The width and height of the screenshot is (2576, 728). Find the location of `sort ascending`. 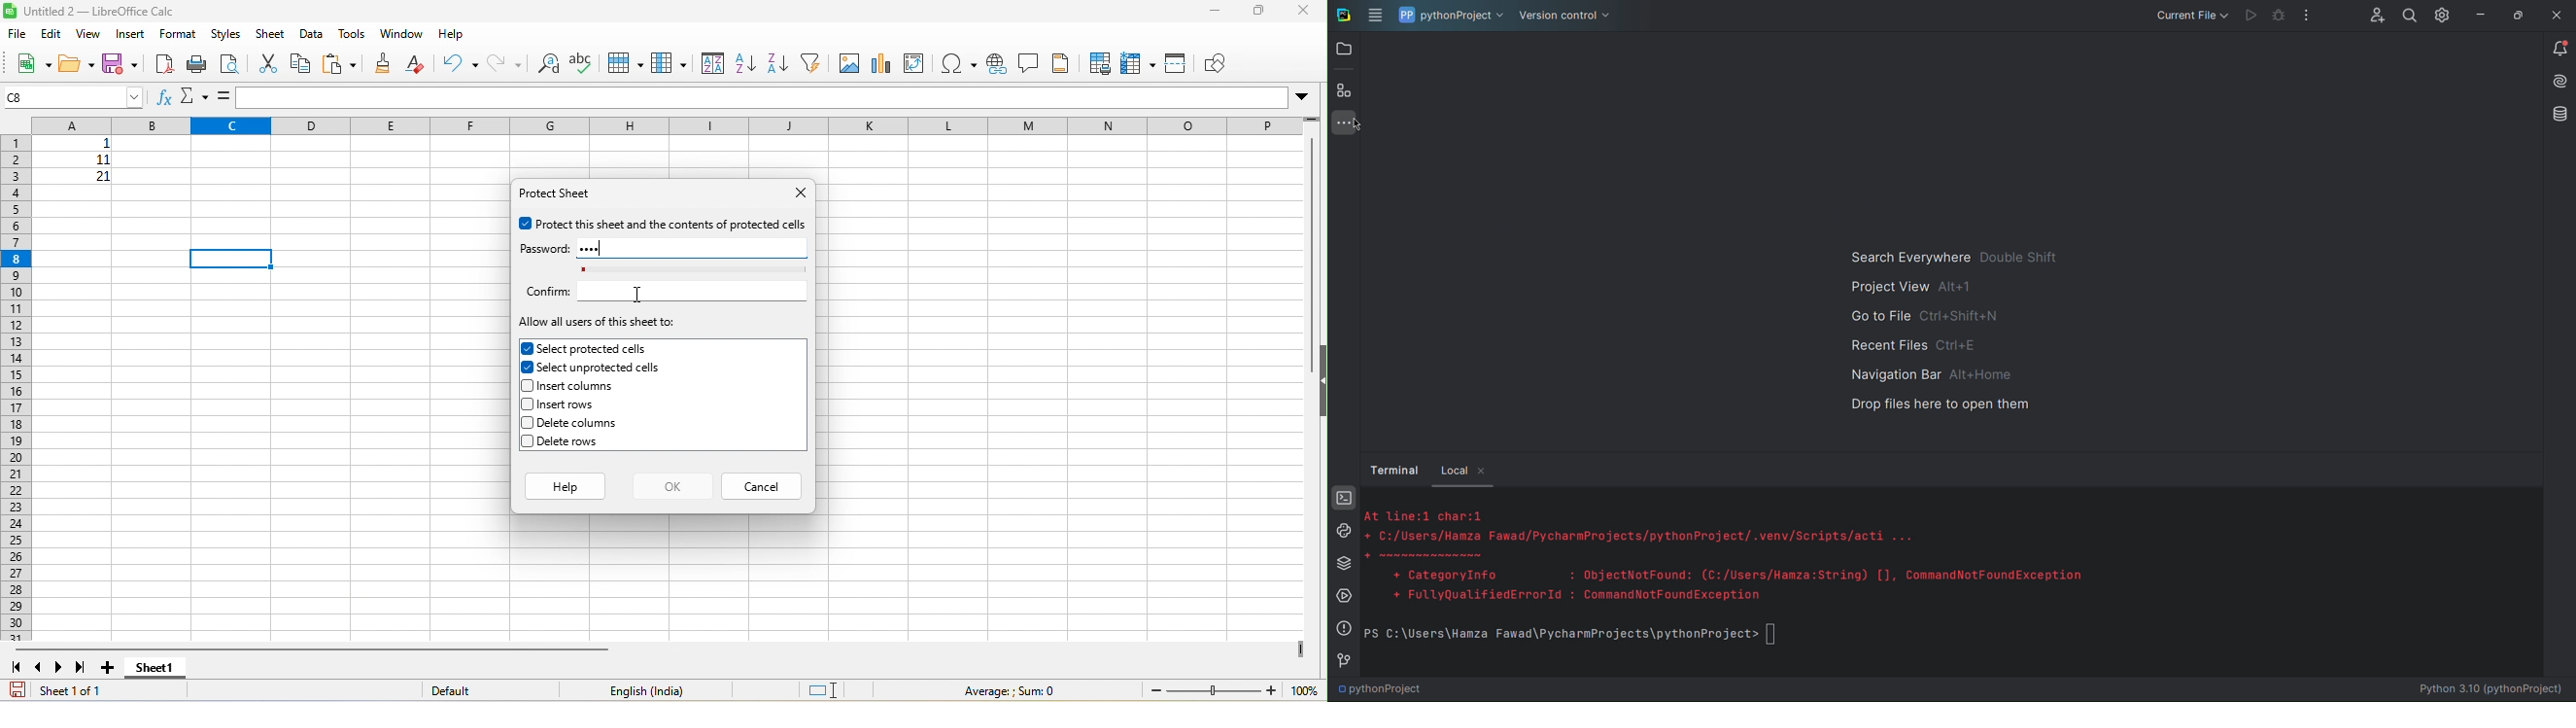

sort ascending is located at coordinates (744, 63).